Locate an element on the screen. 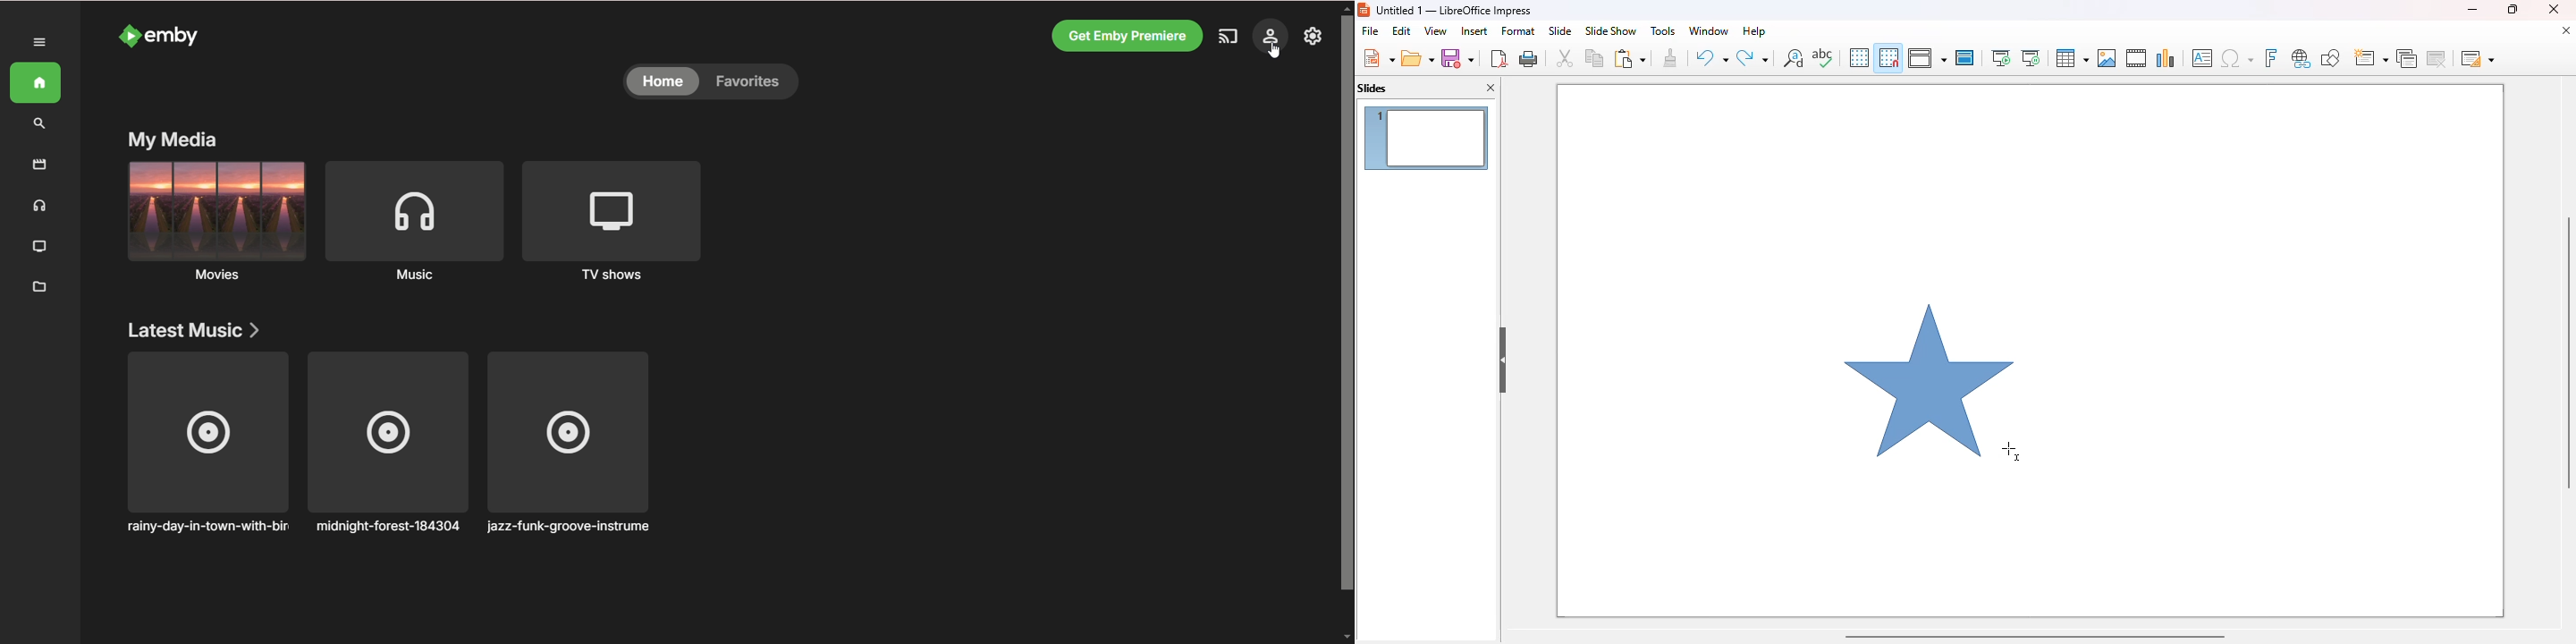  close document is located at coordinates (2565, 30).